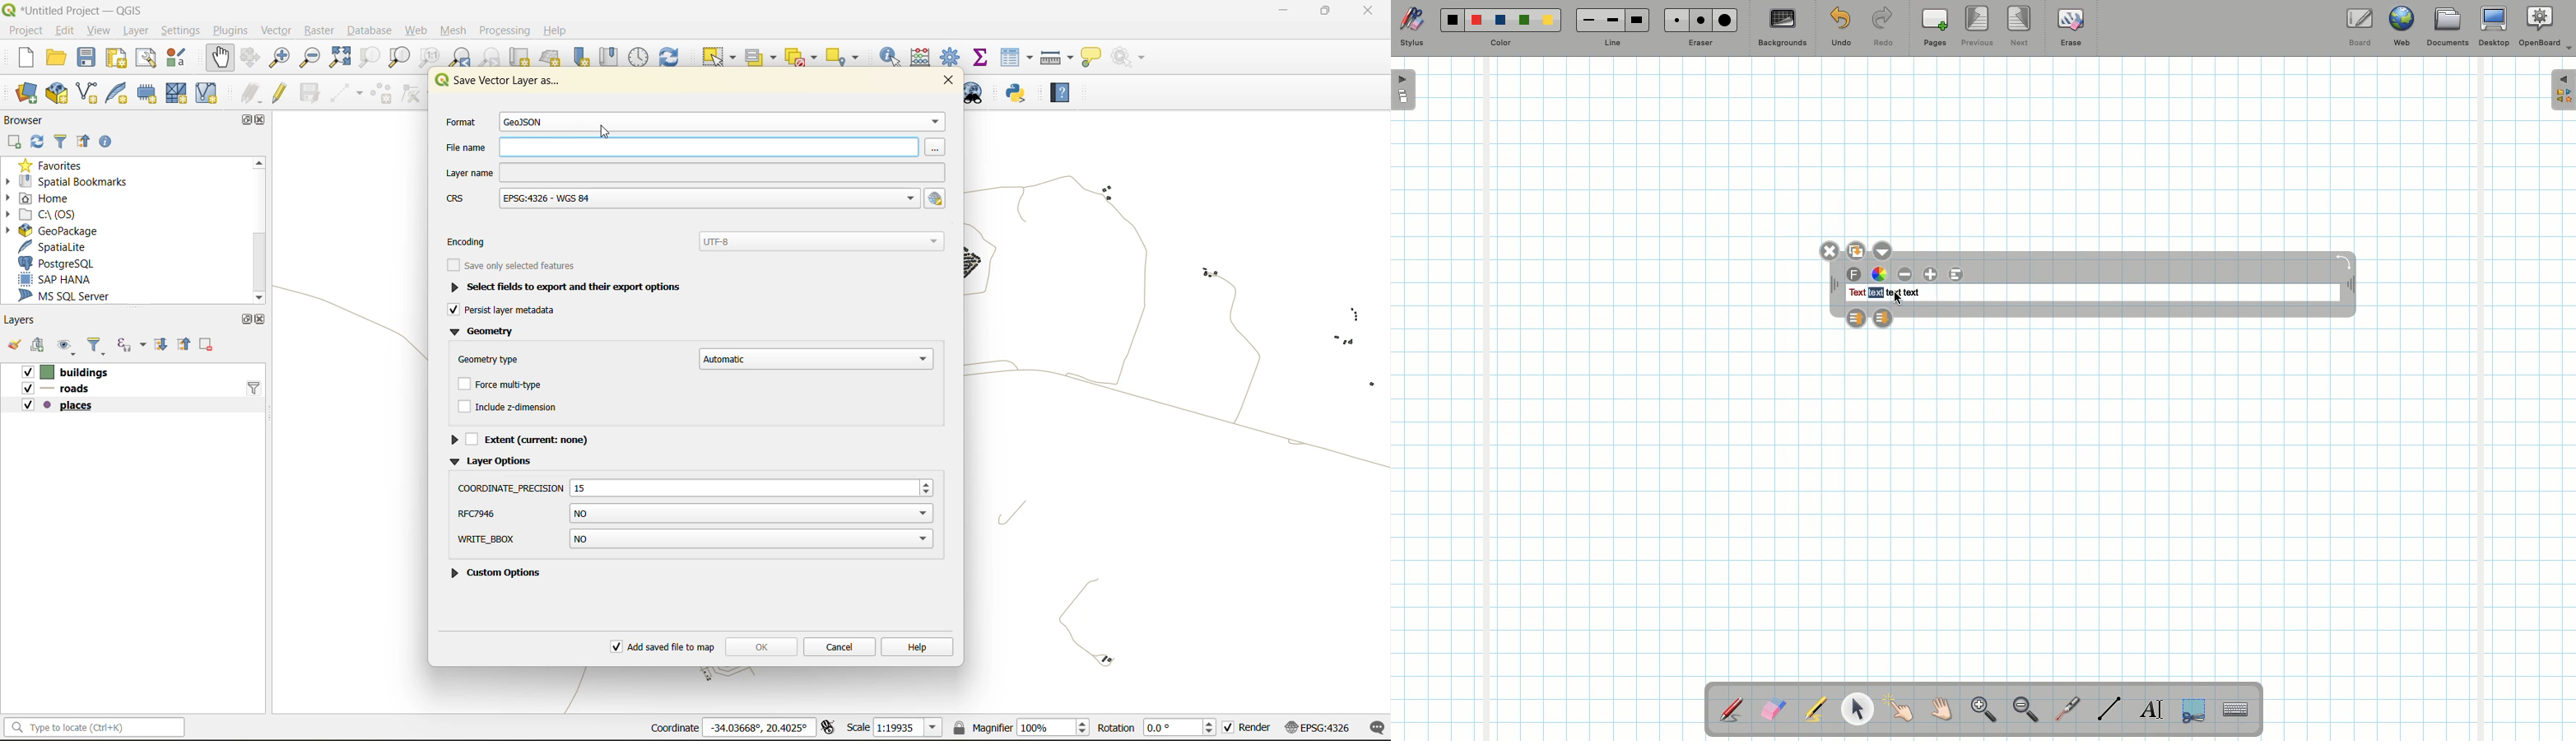  What do you see at coordinates (17, 142) in the screenshot?
I see `add` at bounding box center [17, 142].